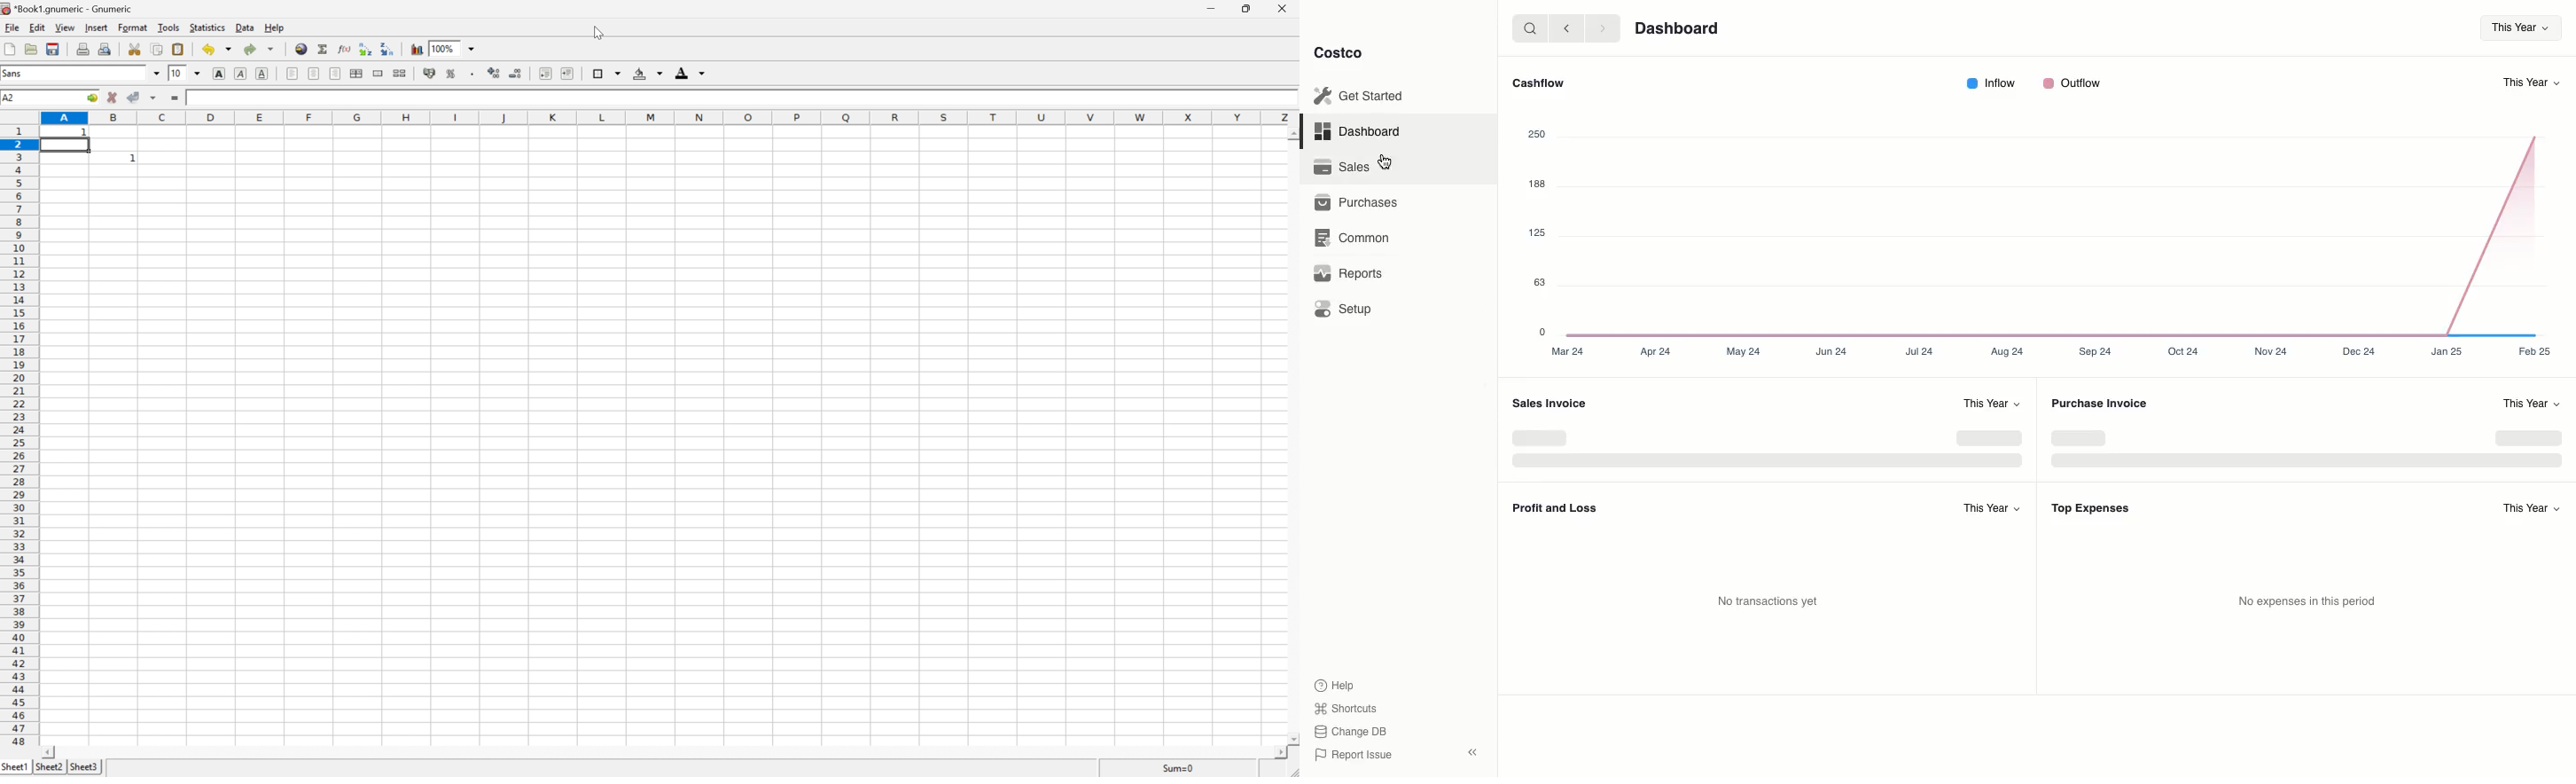 The width and height of the screenshot is (2576, 784). What do you see at coordinates (1563, 27) in the screenshot?
I see `backward` at bounding box center [1563, 27].